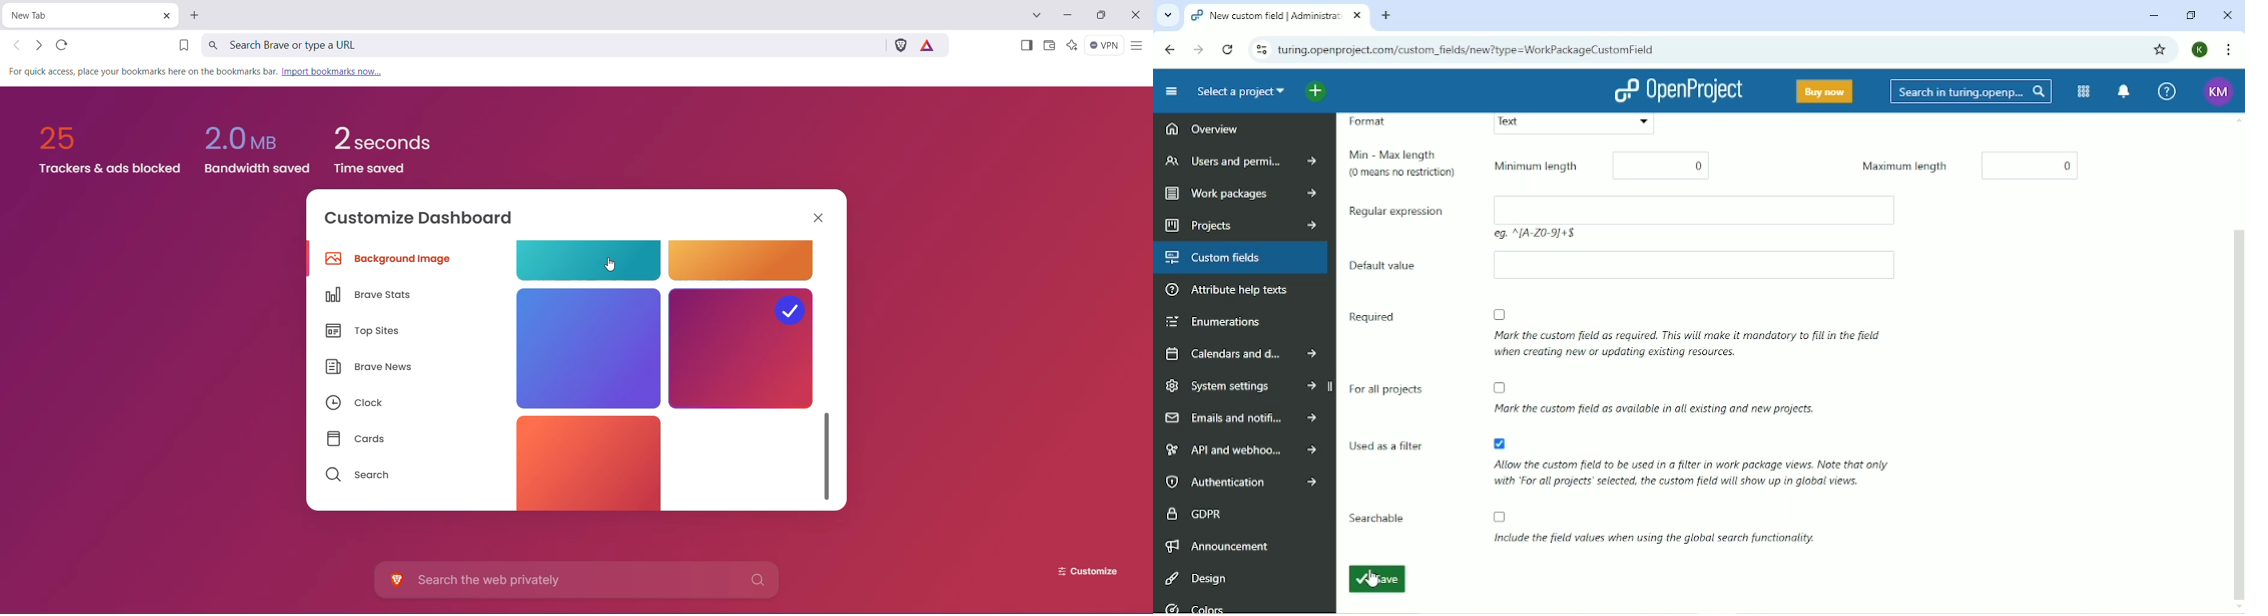 Image resolution: width=2268 pixels, height=616 pixels. I want to click on GDPR, so click(1195, 512).